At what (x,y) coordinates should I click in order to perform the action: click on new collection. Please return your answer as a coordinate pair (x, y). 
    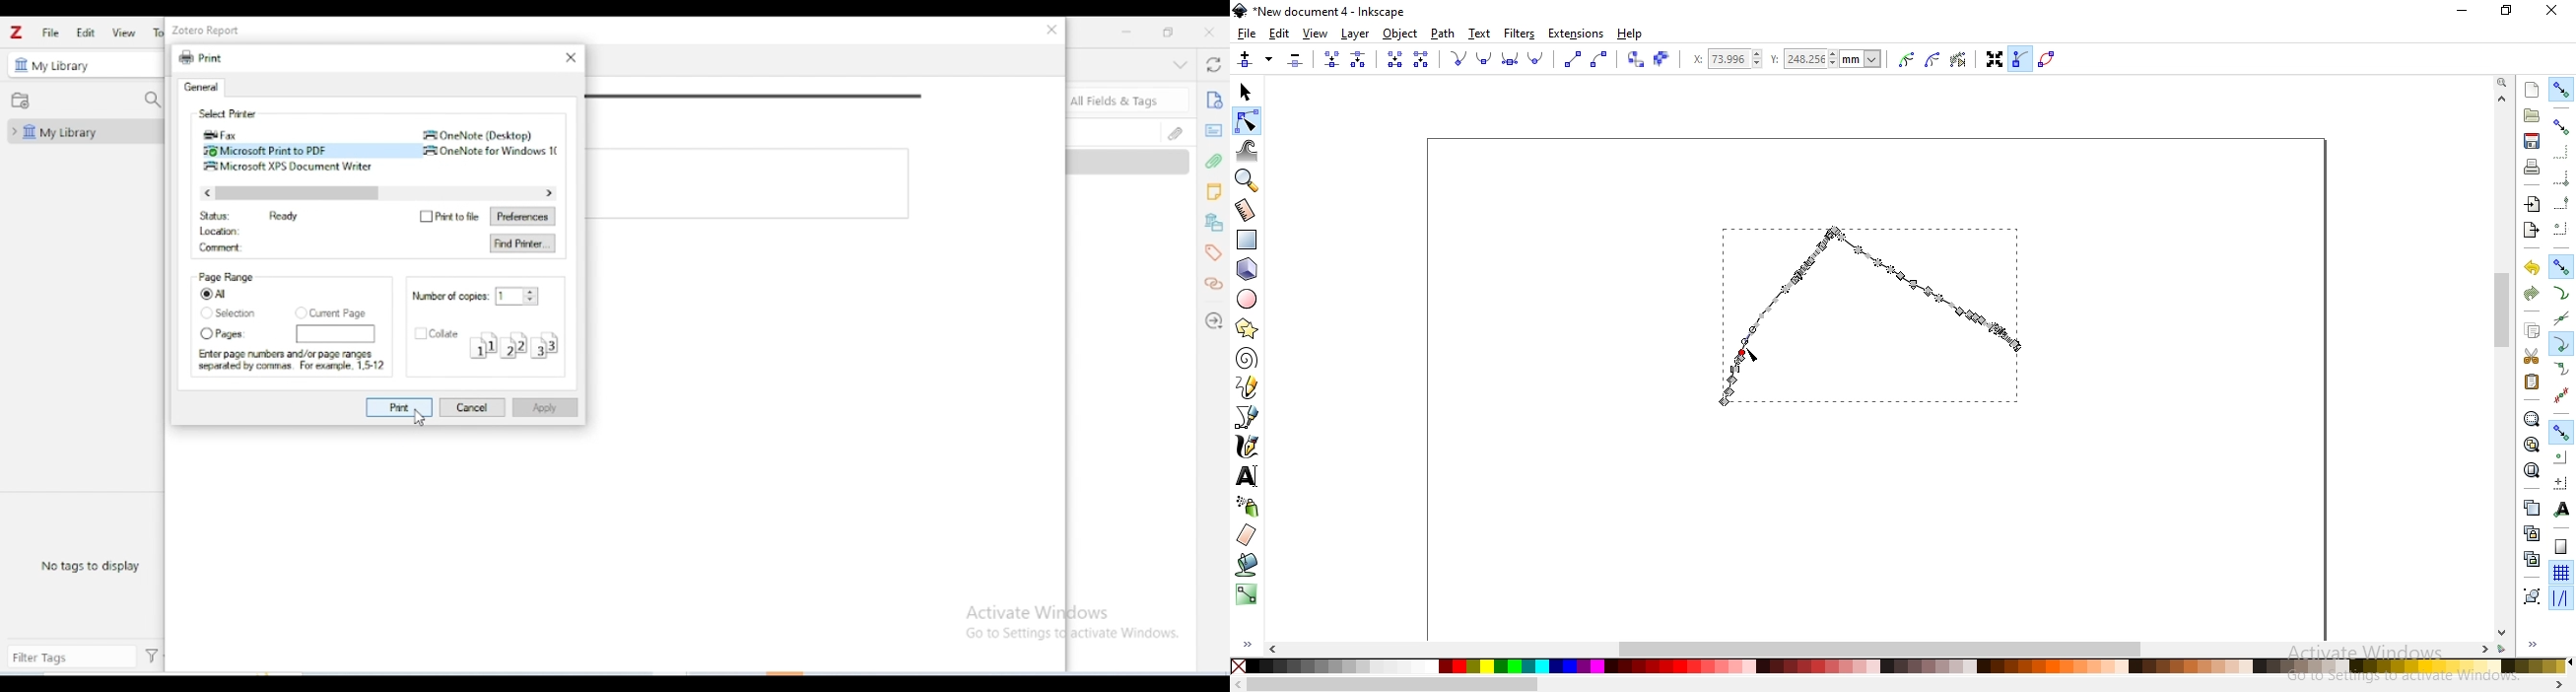
    Looking at the image, I should click on (20, 100).